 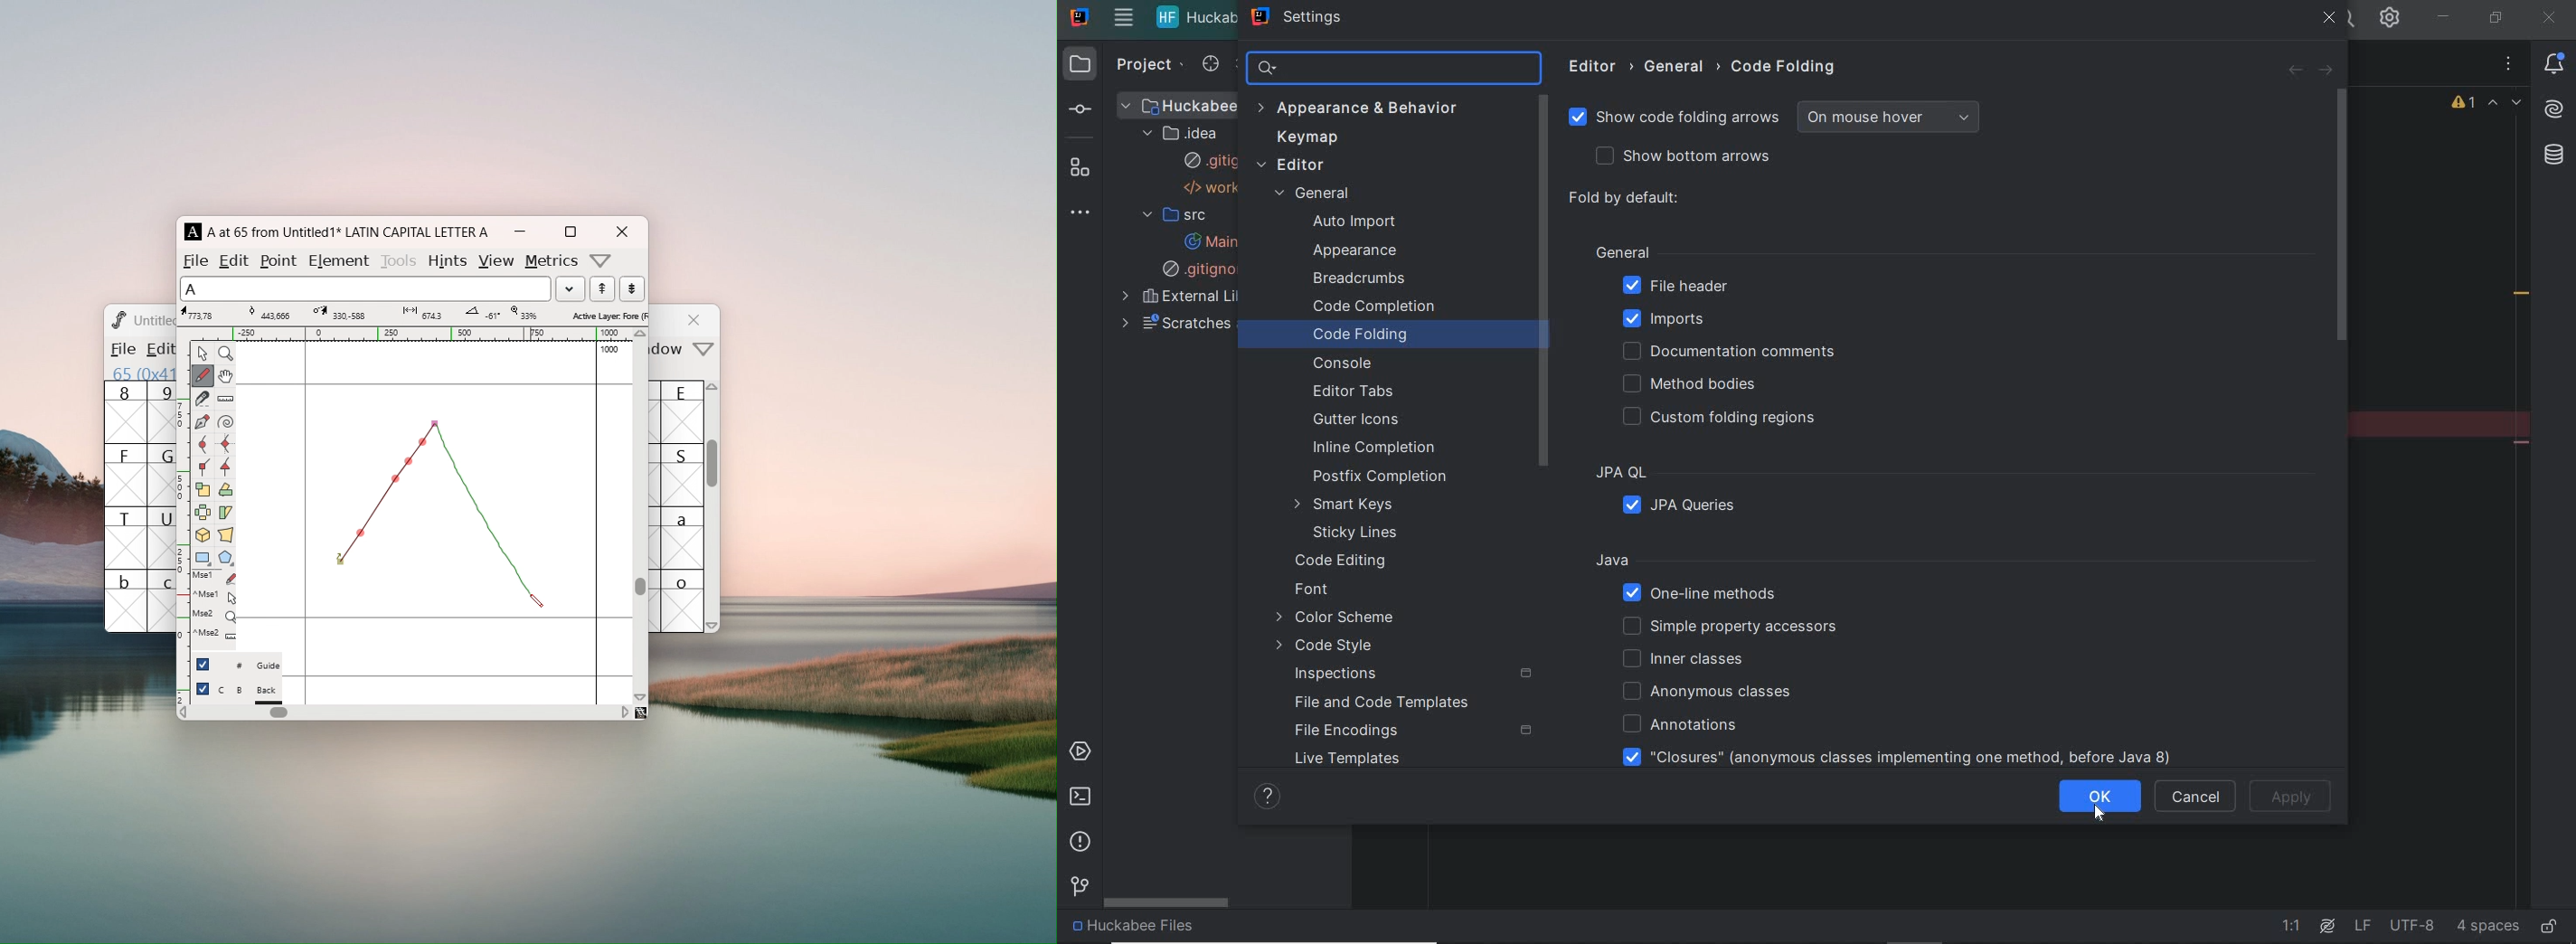 What do you see at coordinates (1086, 213) in the screenshot?
I see `more tool windows` at bounding box center [1086, 213].